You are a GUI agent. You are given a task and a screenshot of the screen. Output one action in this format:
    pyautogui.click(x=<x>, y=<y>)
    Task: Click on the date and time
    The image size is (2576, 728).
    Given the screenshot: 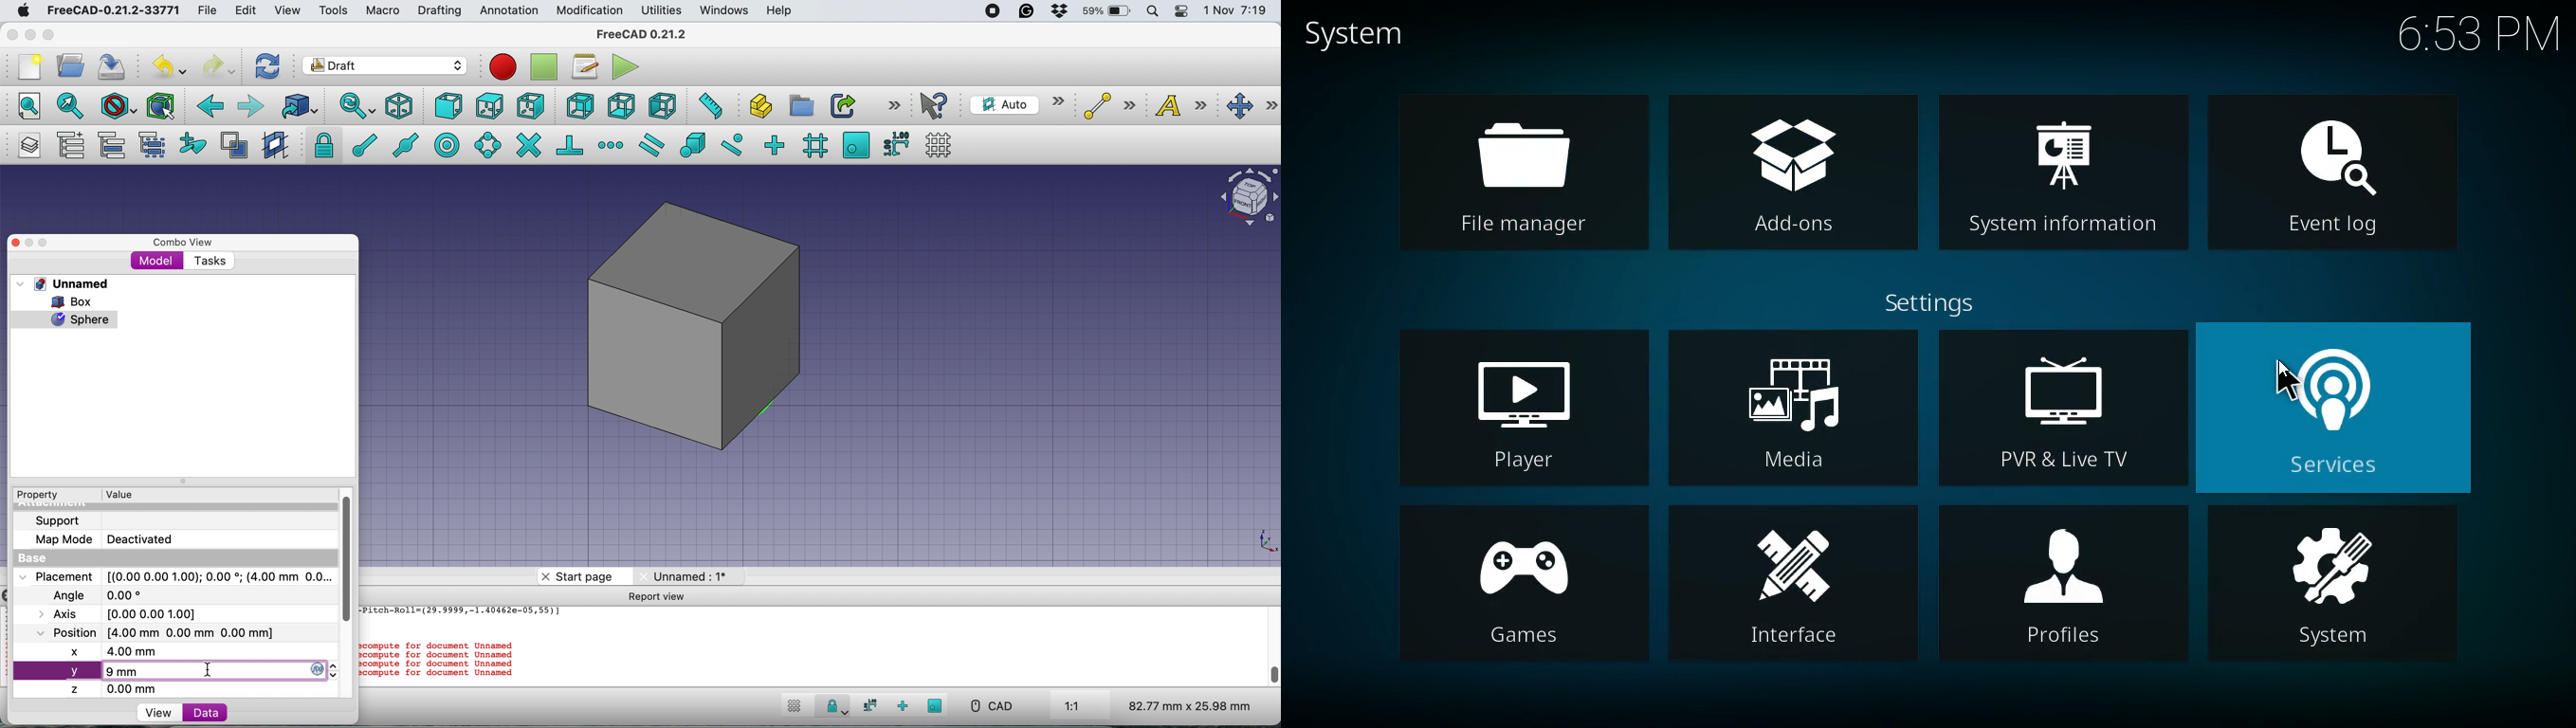 What is the action you would take?
    pyautogui.click(x=1236, y=11)
    